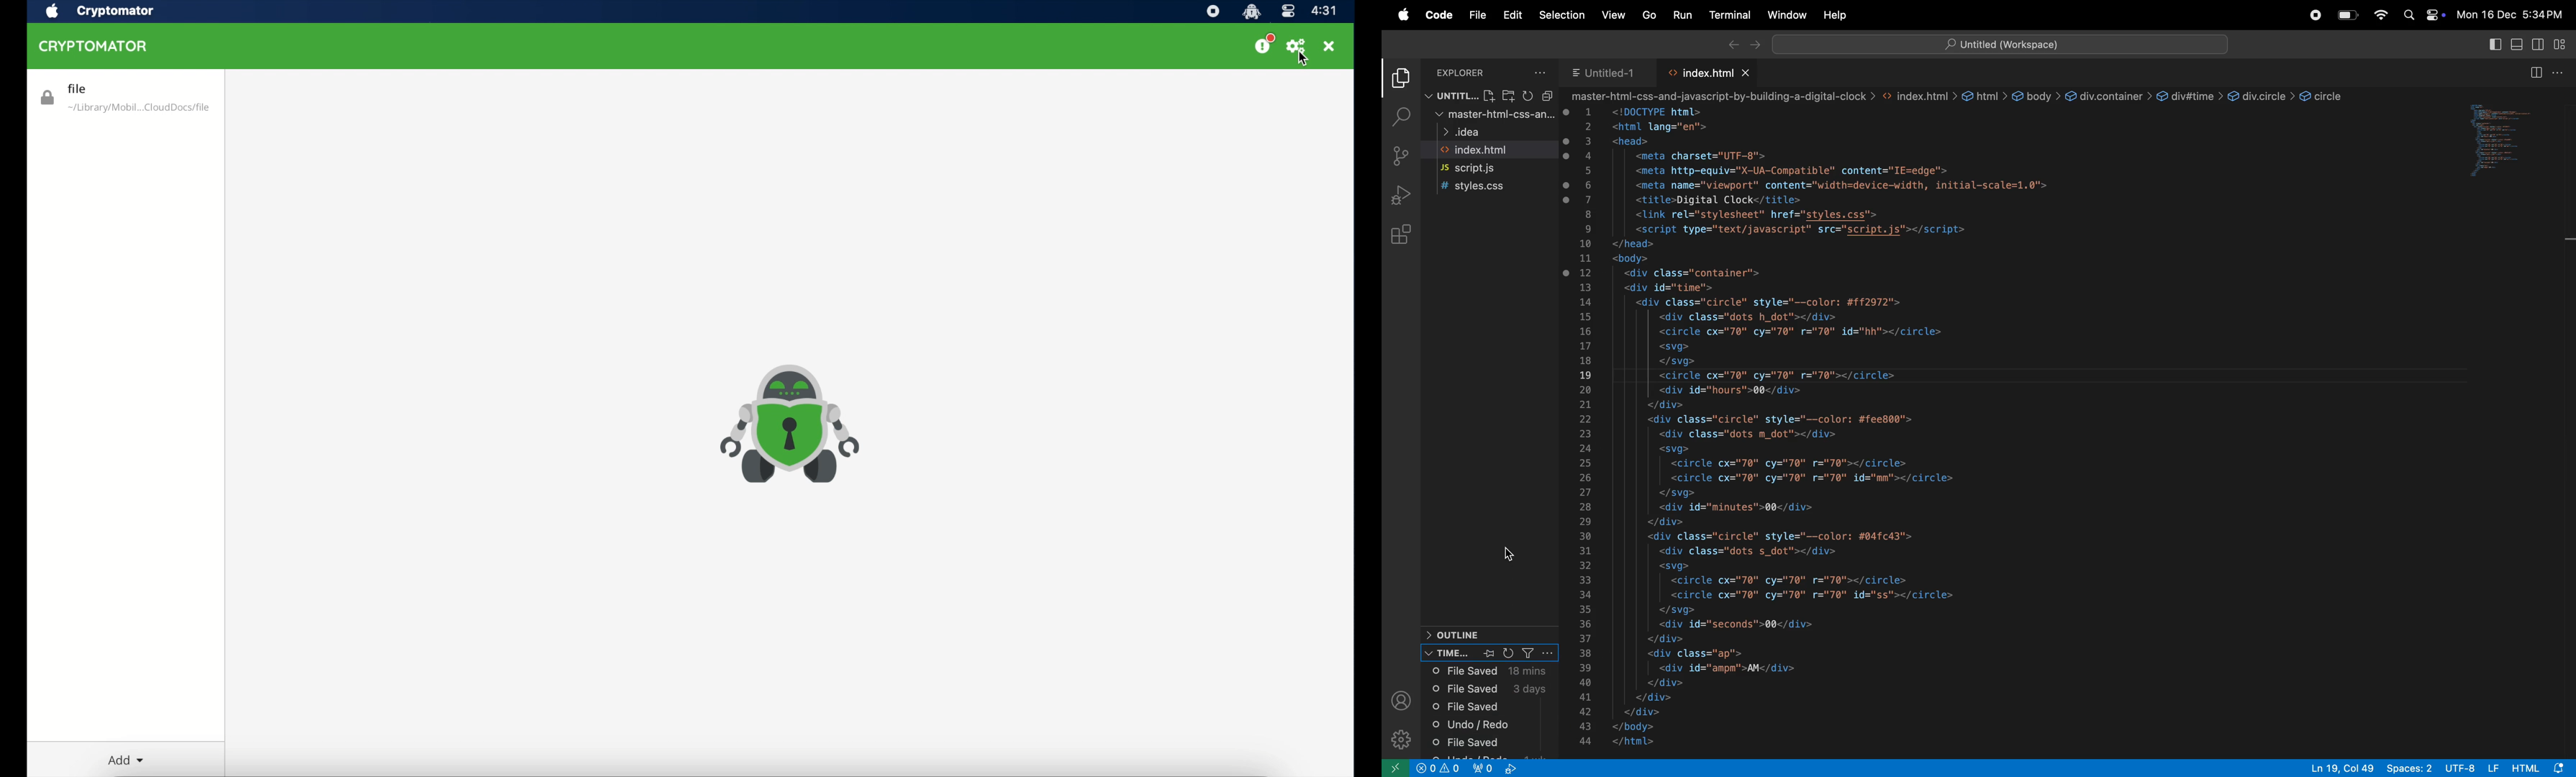  What do you see at coordinates (1799, 463) in the screenshot?
I see `<circle cx="70" cy="70" r="70"></circle>` at bounding box center [1799, 463].